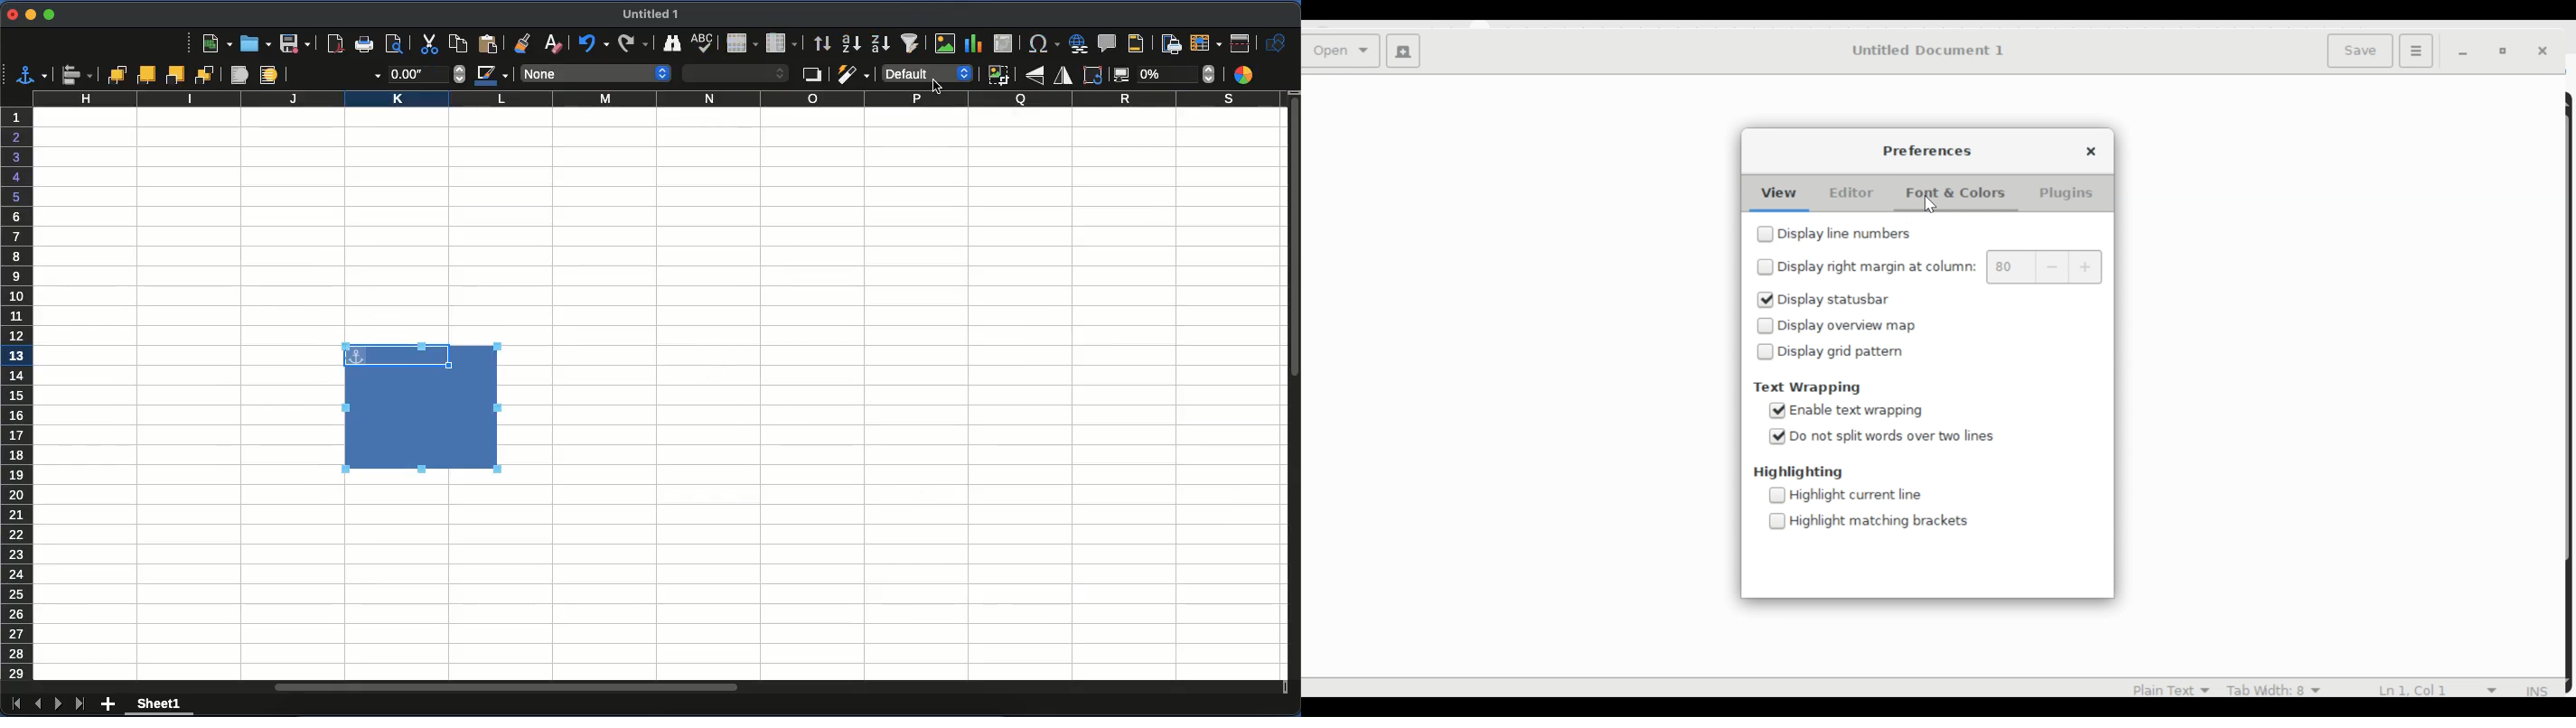  Describe the element at coordinates (456, 42) in the screenshot. I see `paste` at that location.